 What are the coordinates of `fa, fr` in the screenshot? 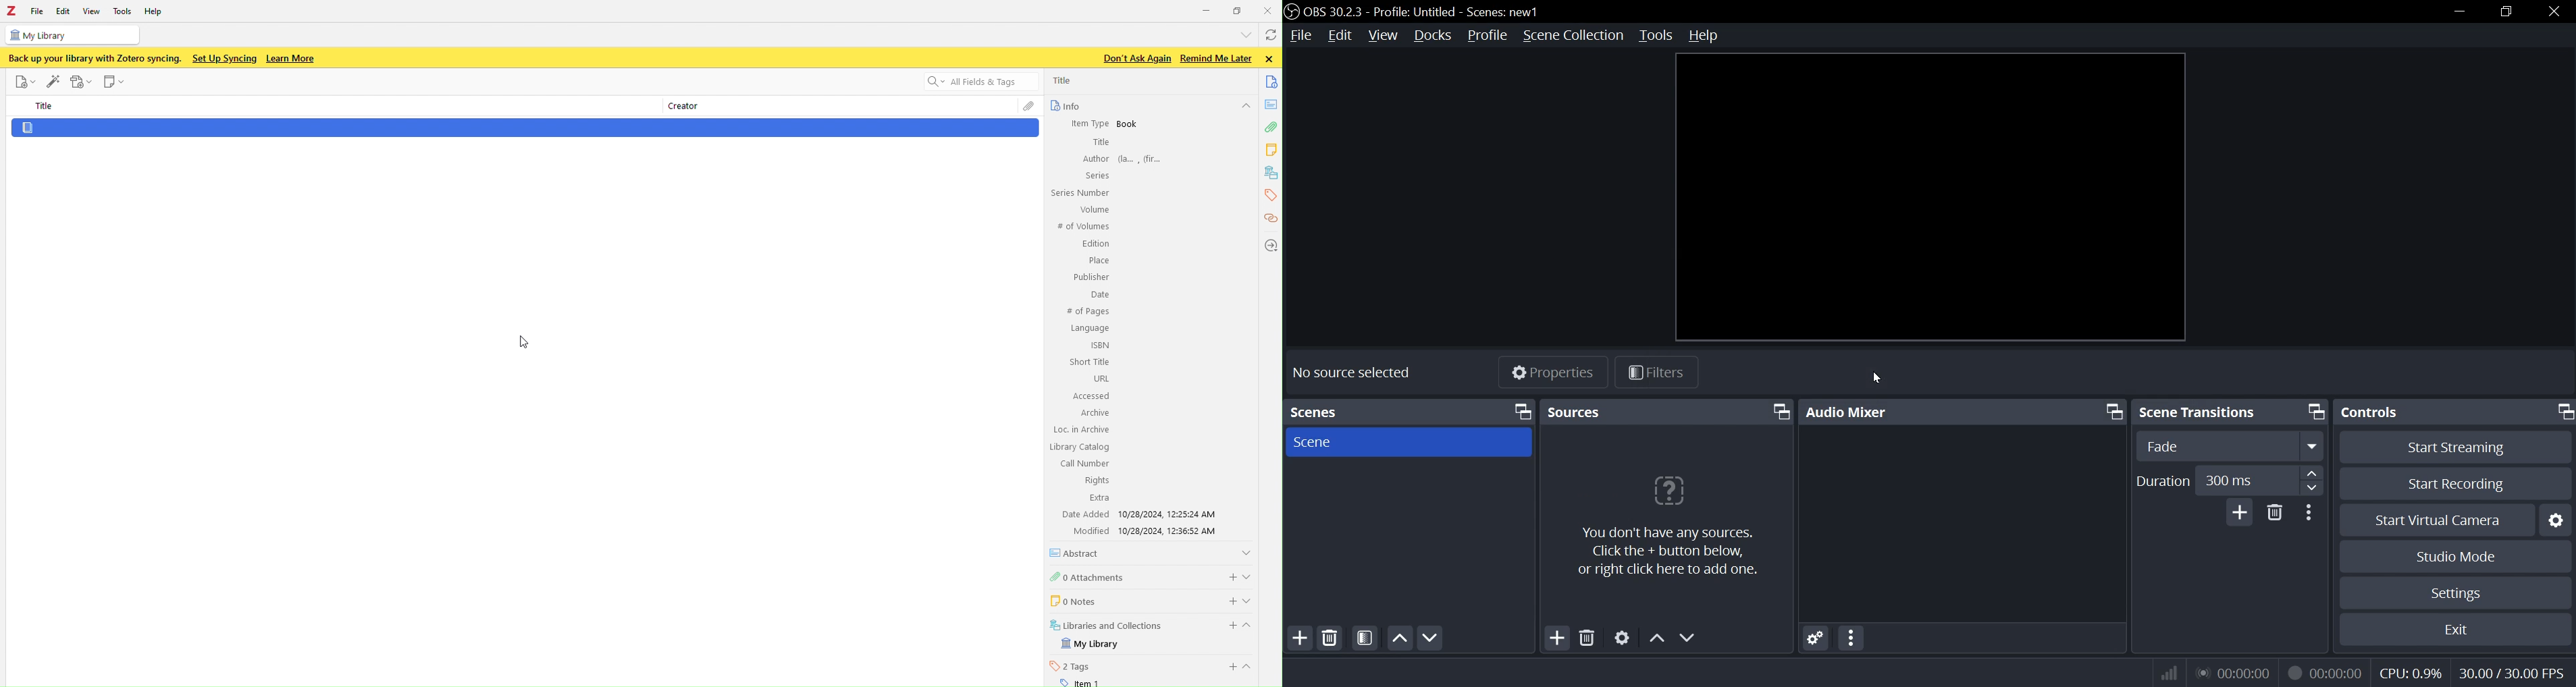 It's located at (1144, 158).